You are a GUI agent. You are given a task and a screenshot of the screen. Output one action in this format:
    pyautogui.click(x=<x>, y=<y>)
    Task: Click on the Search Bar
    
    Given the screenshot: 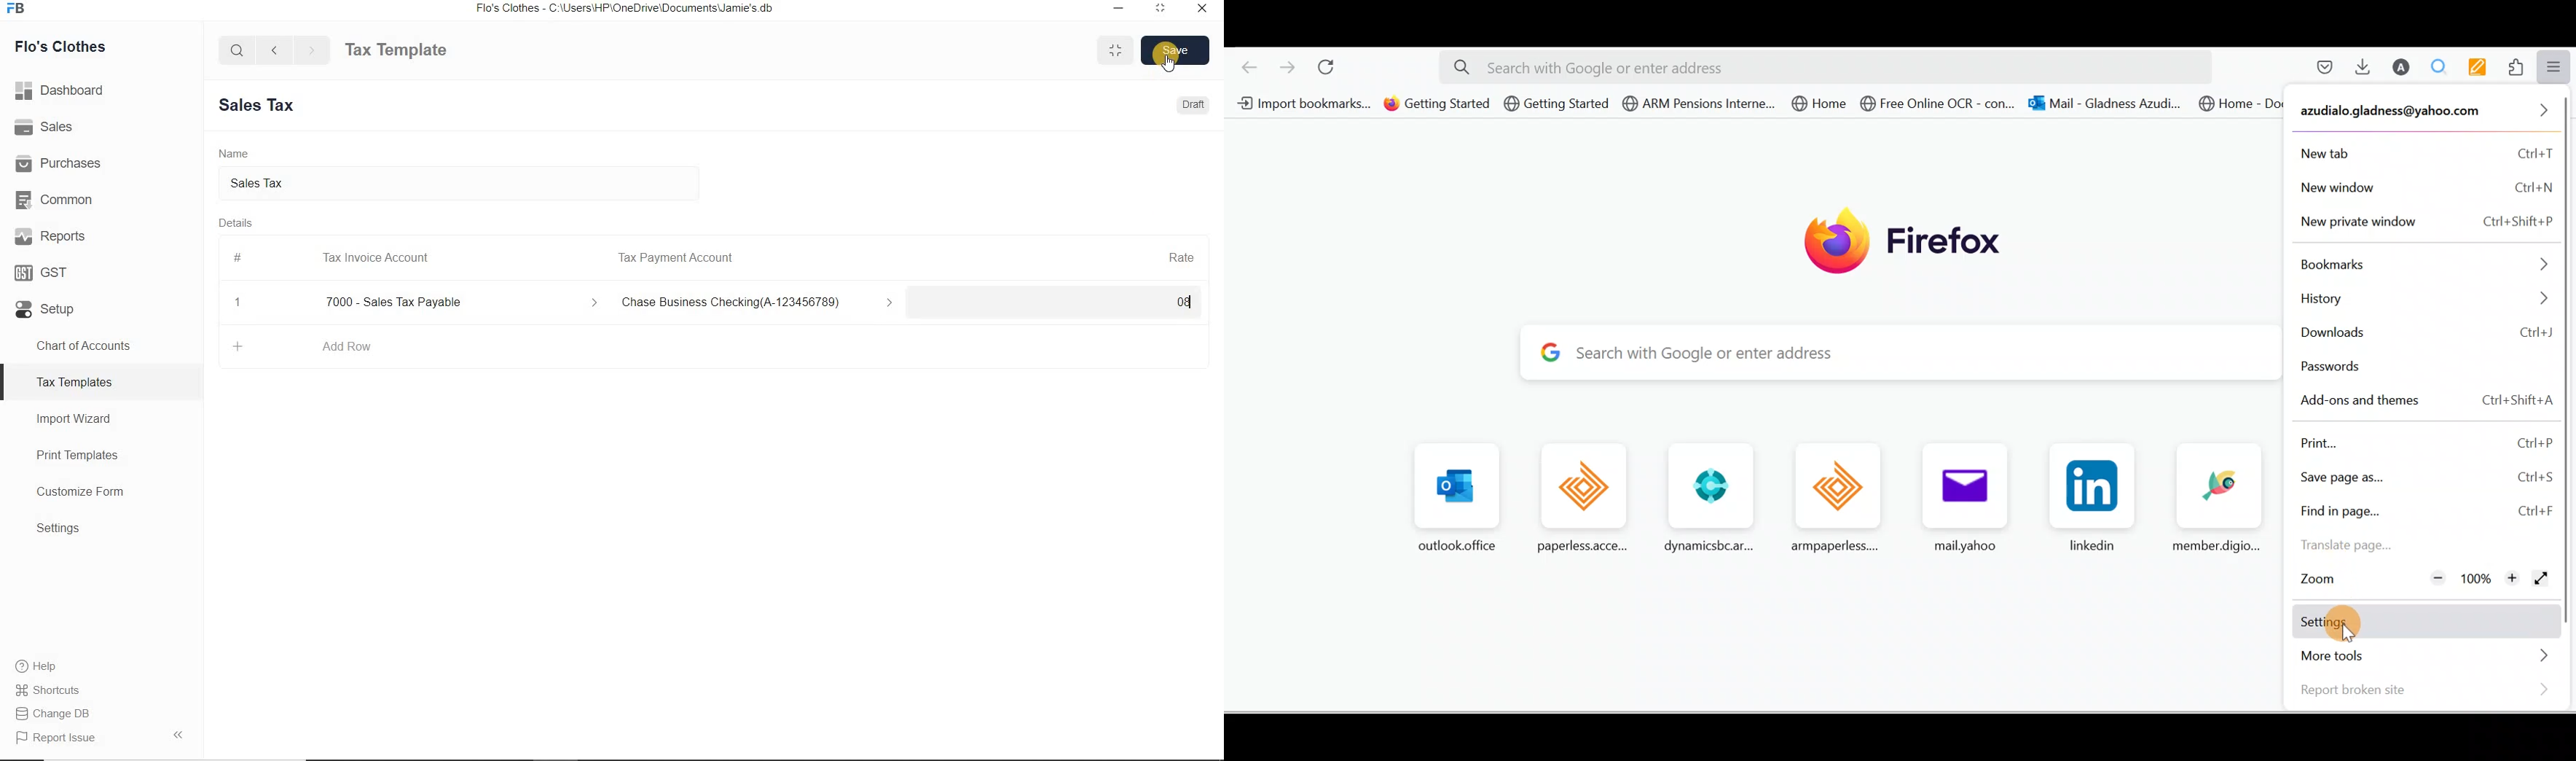 What is the action you would take?
    pyautogui.click(x=237, y=49)
    